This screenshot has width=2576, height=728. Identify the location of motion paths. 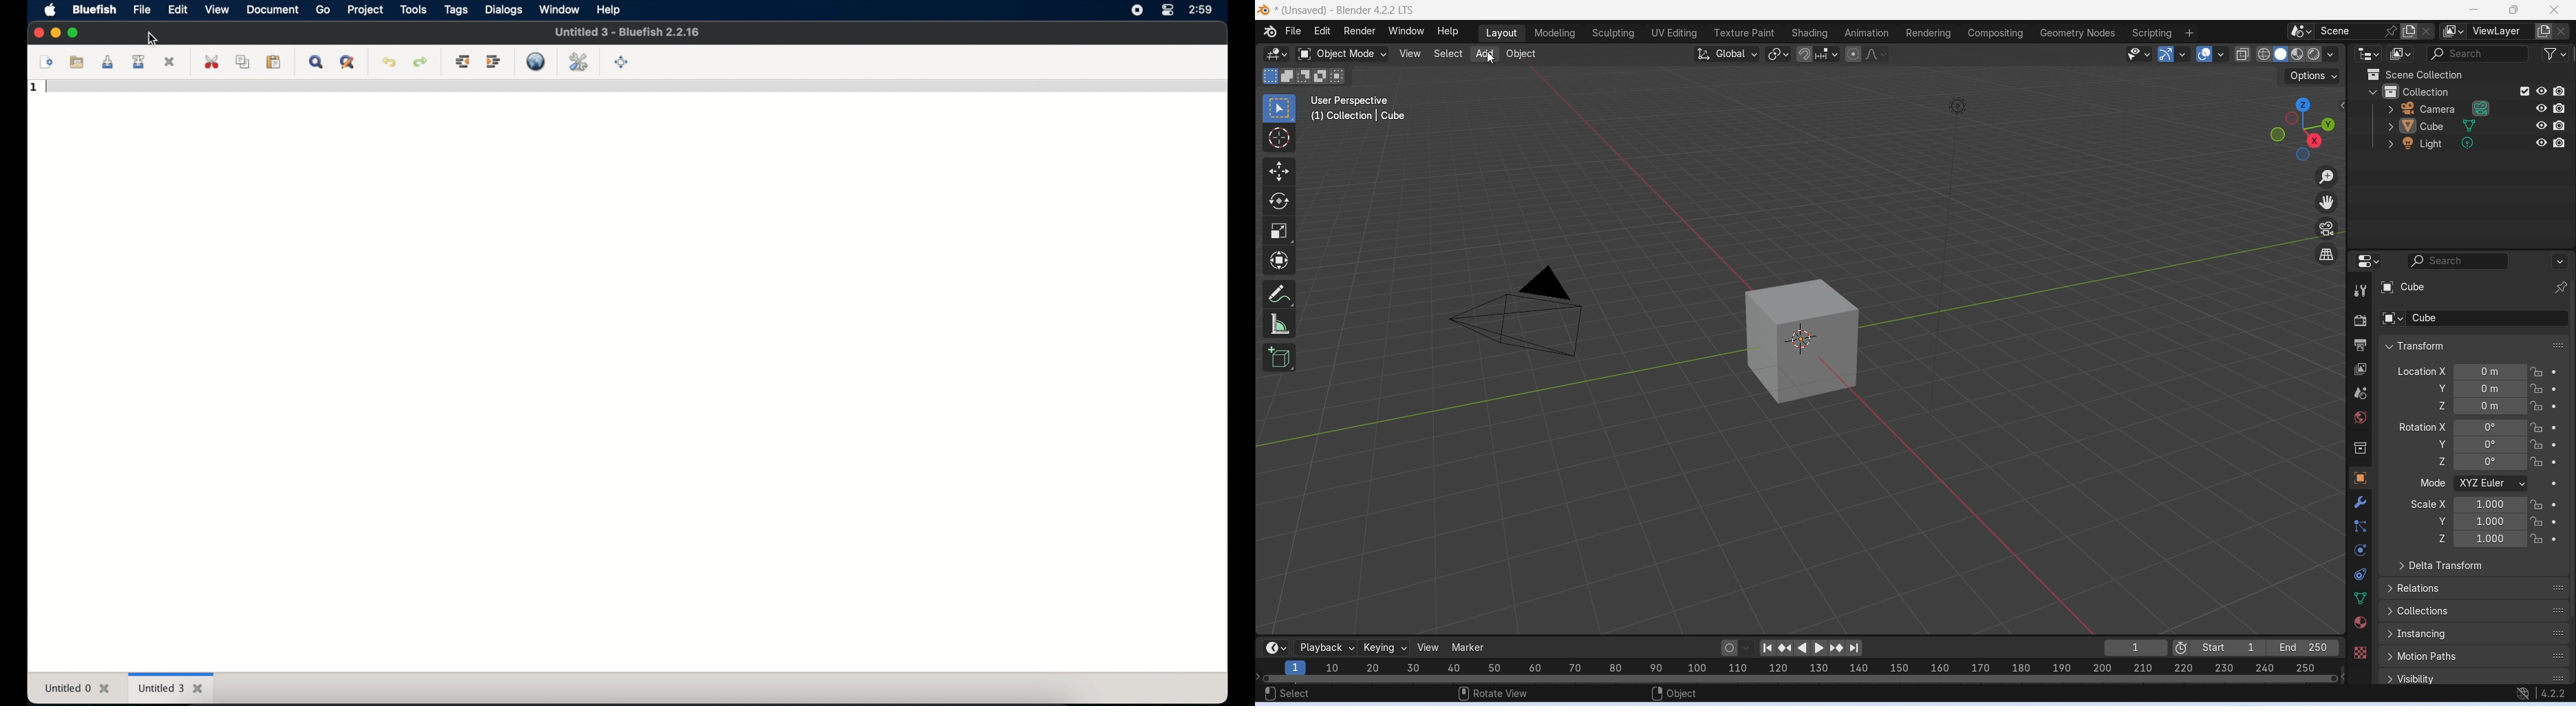
(2475, 656).